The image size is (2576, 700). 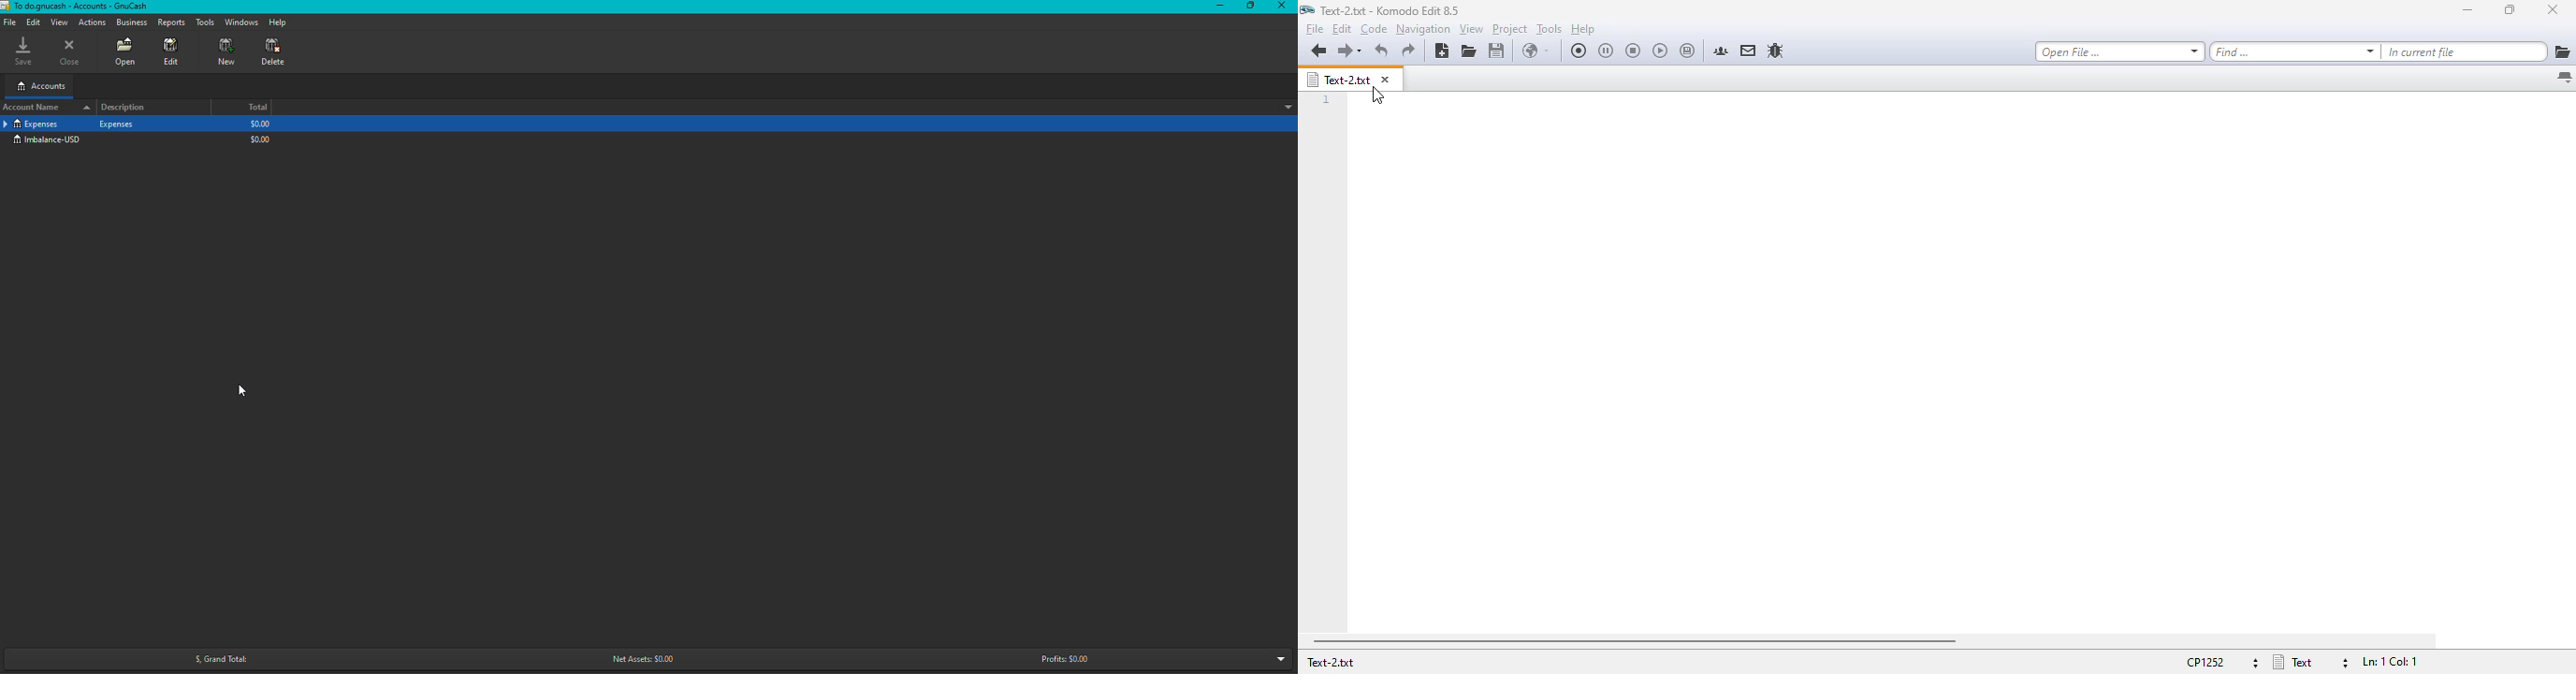 What do you see at coordinates (70, 53) in the screenshot?
I see `Close` at bounding box center [70, 53].